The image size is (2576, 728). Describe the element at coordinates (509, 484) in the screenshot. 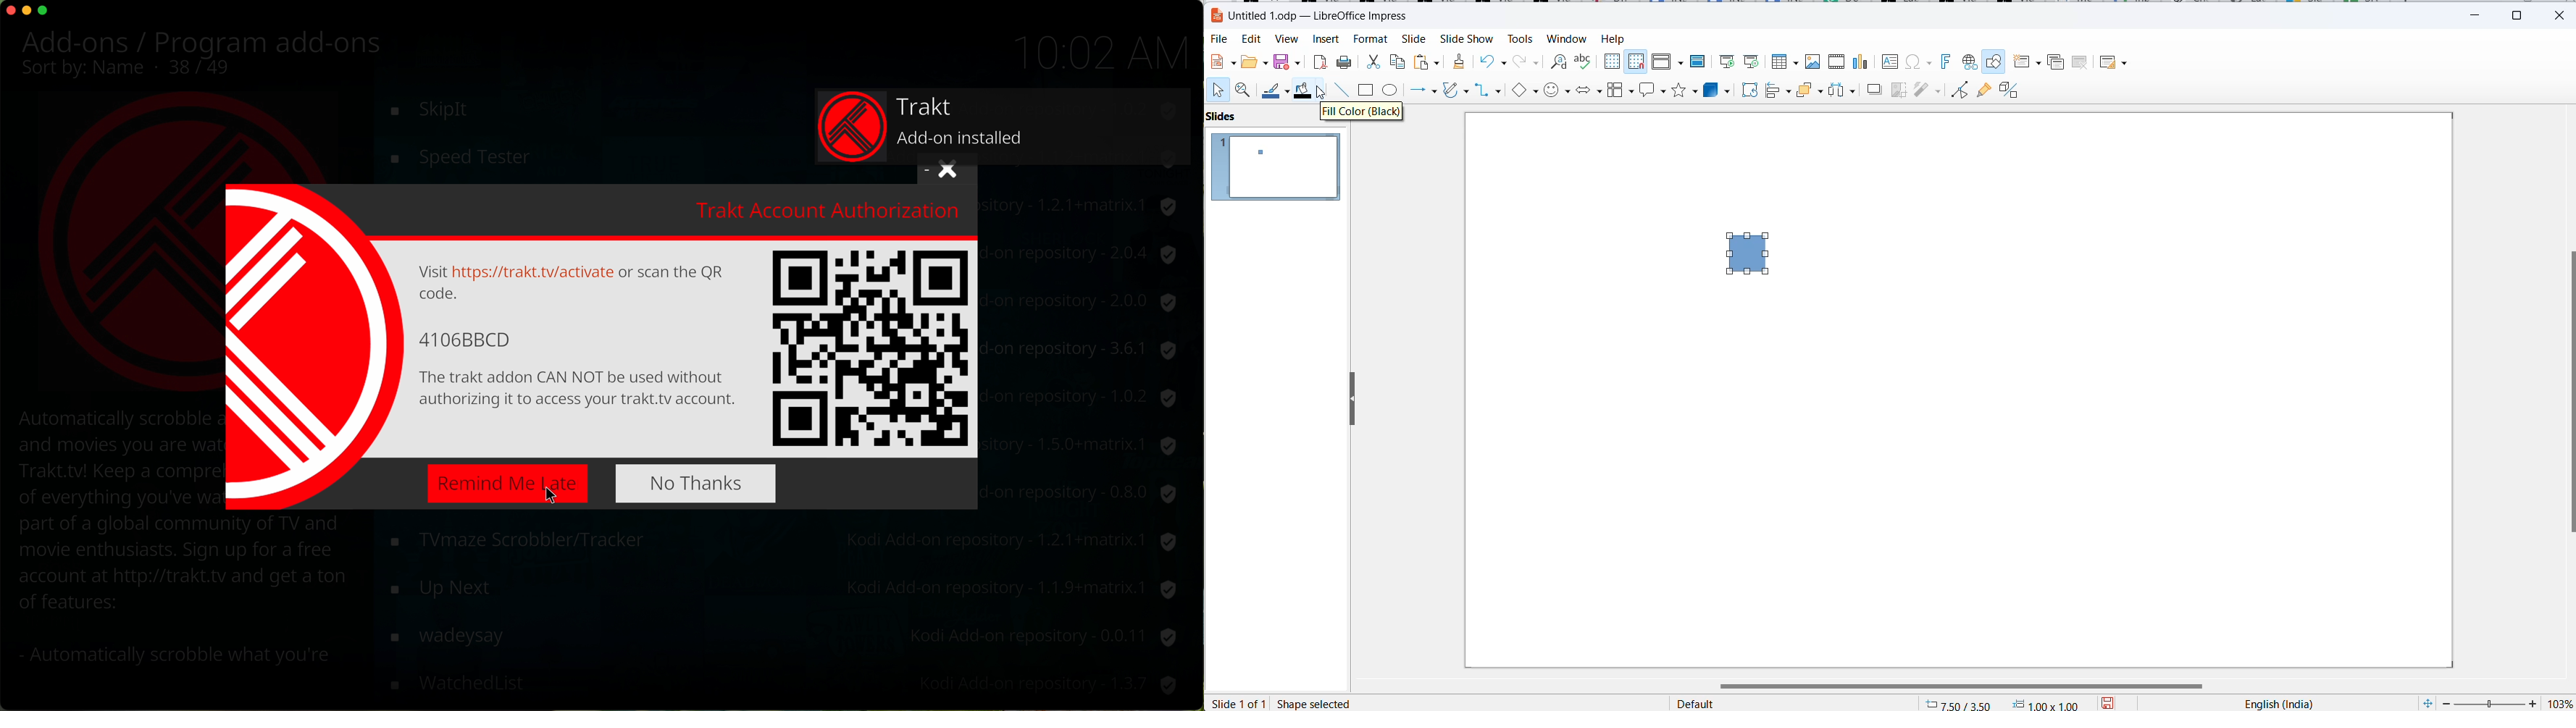

I see `click on remind me late` at that location.